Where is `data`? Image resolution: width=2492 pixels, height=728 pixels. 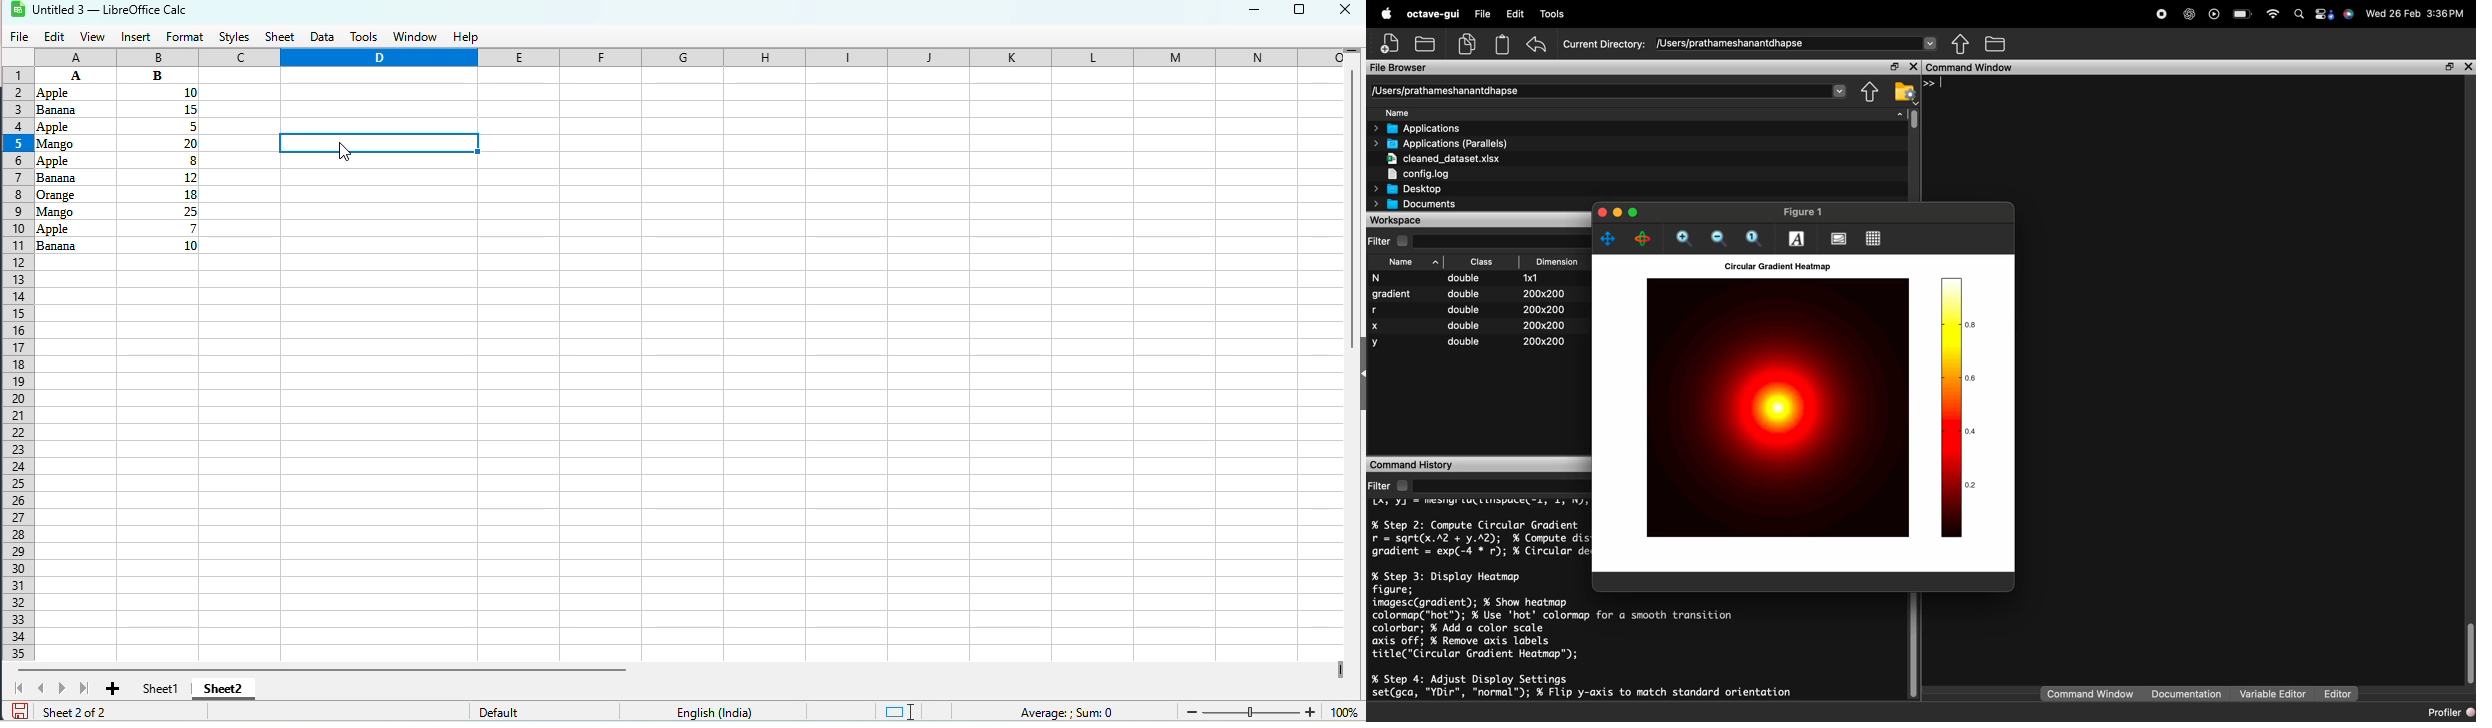 data is located at coordinates (323, 38).